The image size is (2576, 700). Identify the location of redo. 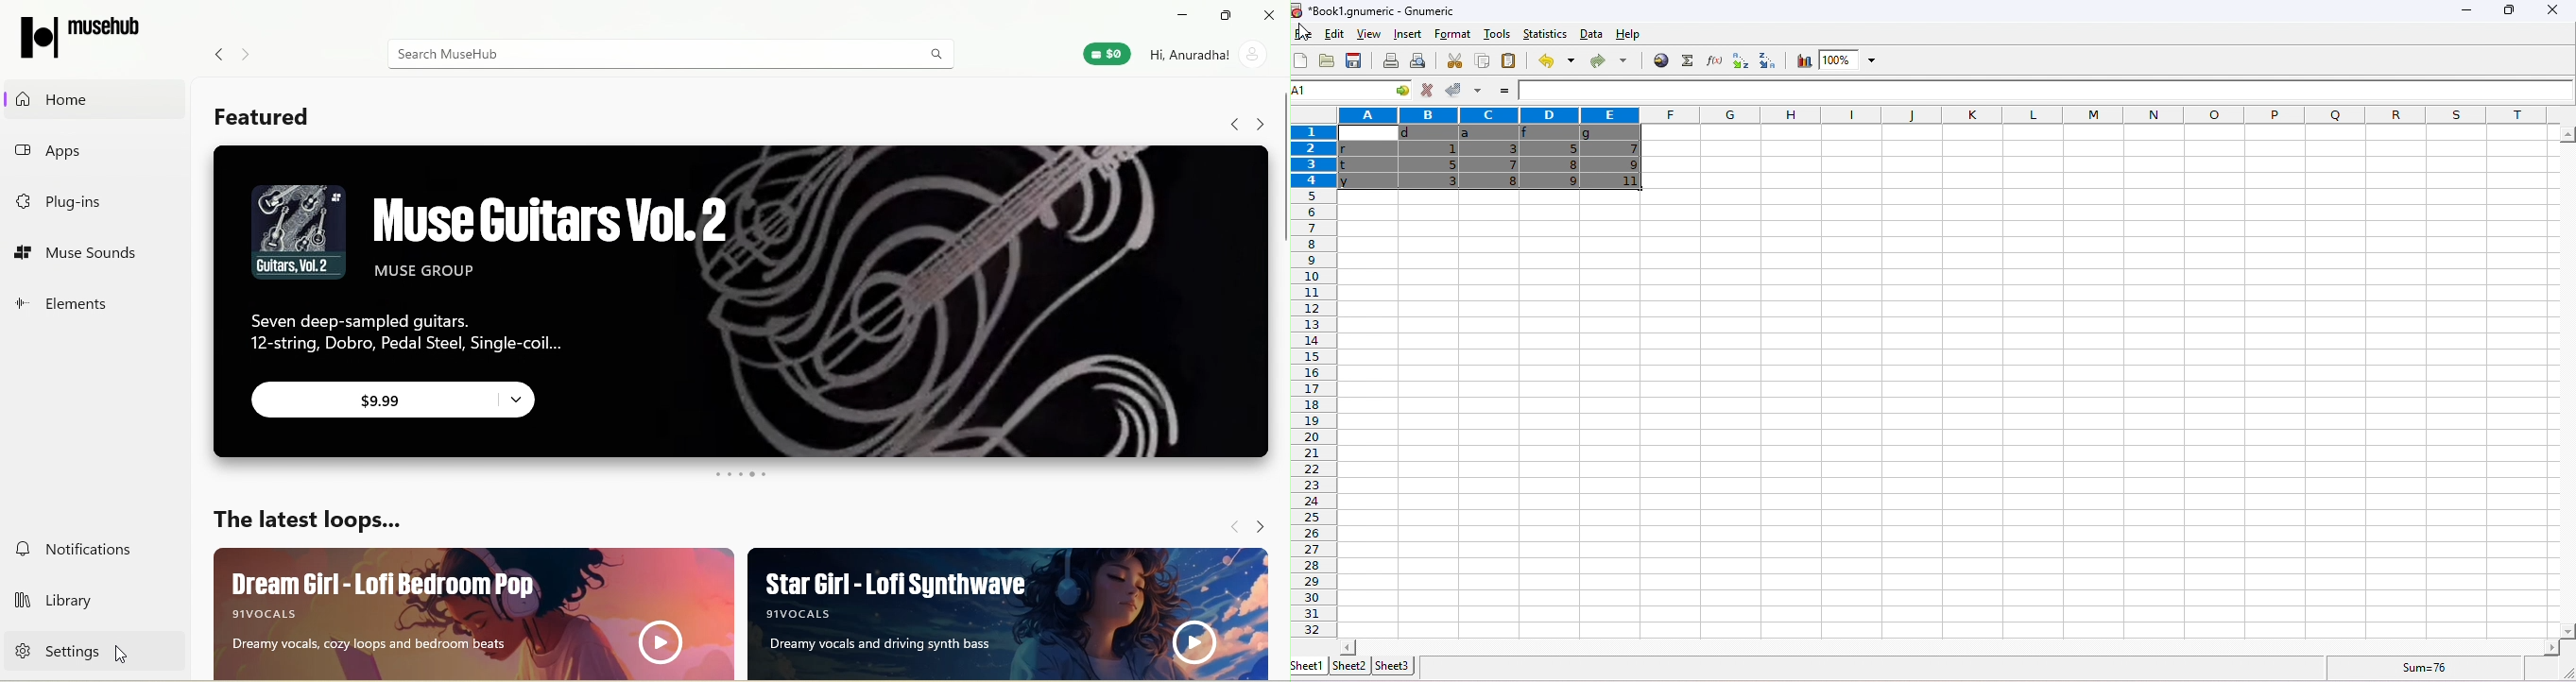
(1607, 62).